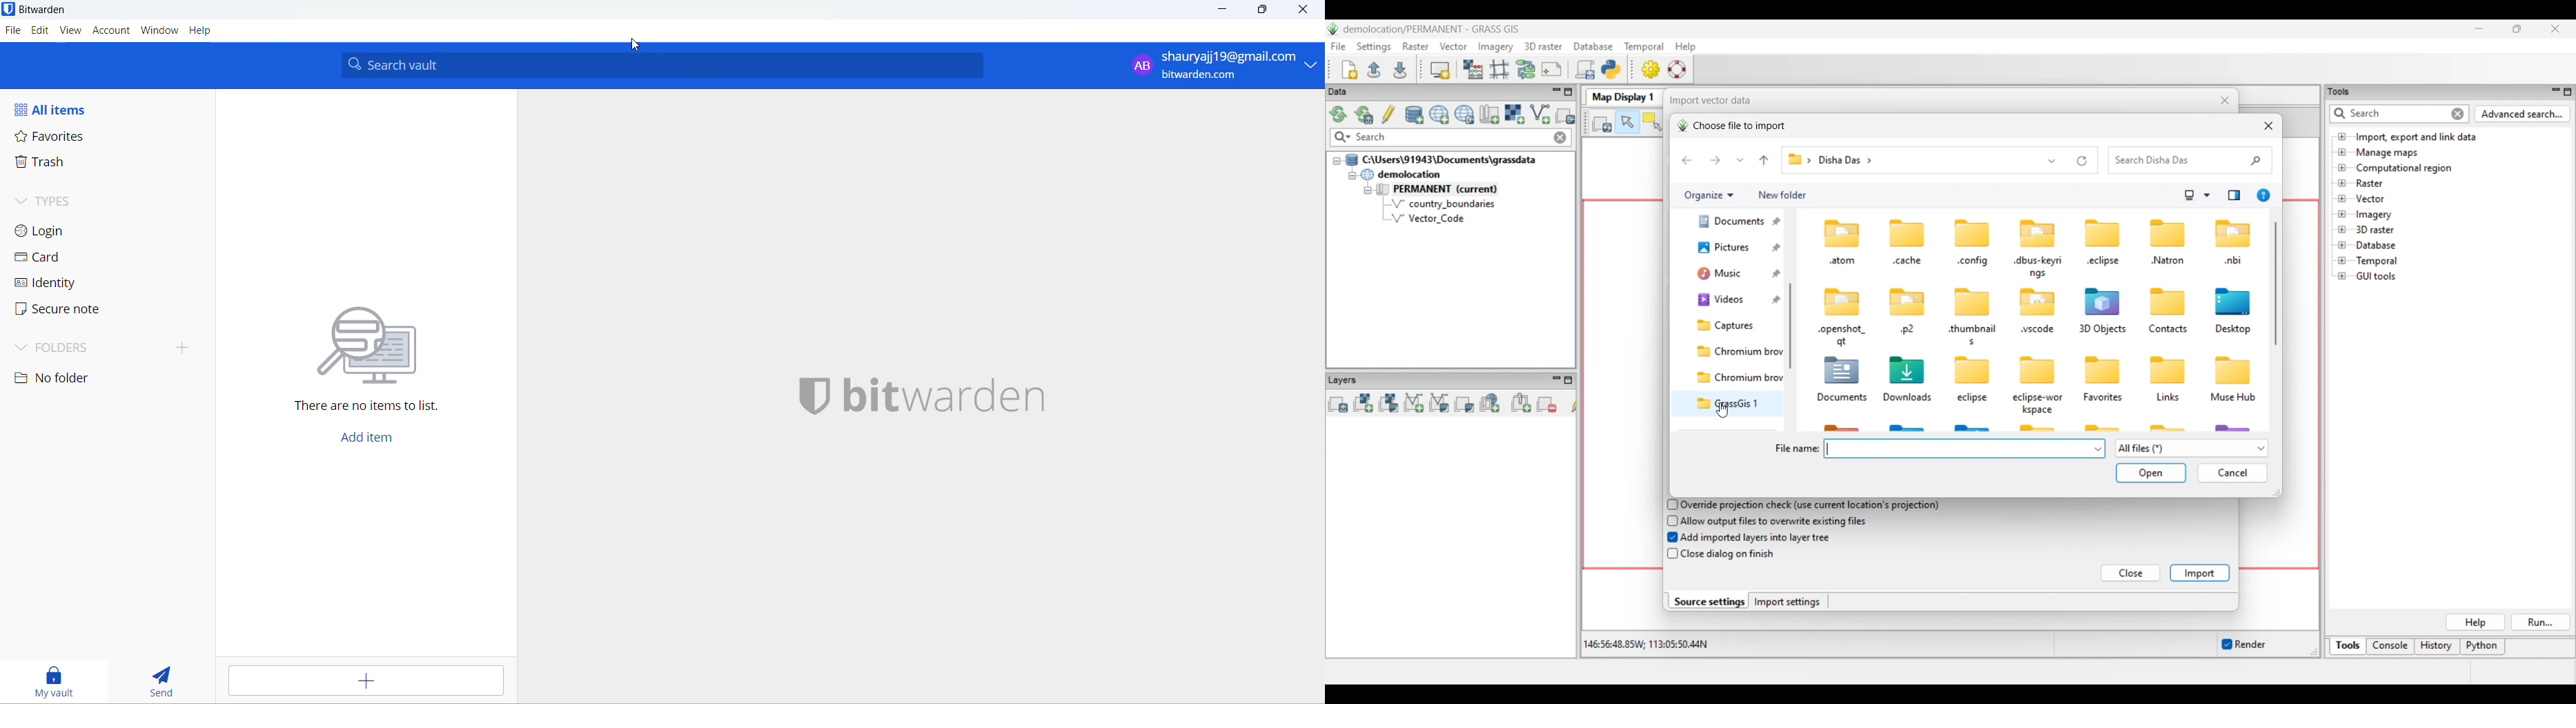  Describe the element at coordinates (56, 233) in the screenshot. I see `login` at that location.